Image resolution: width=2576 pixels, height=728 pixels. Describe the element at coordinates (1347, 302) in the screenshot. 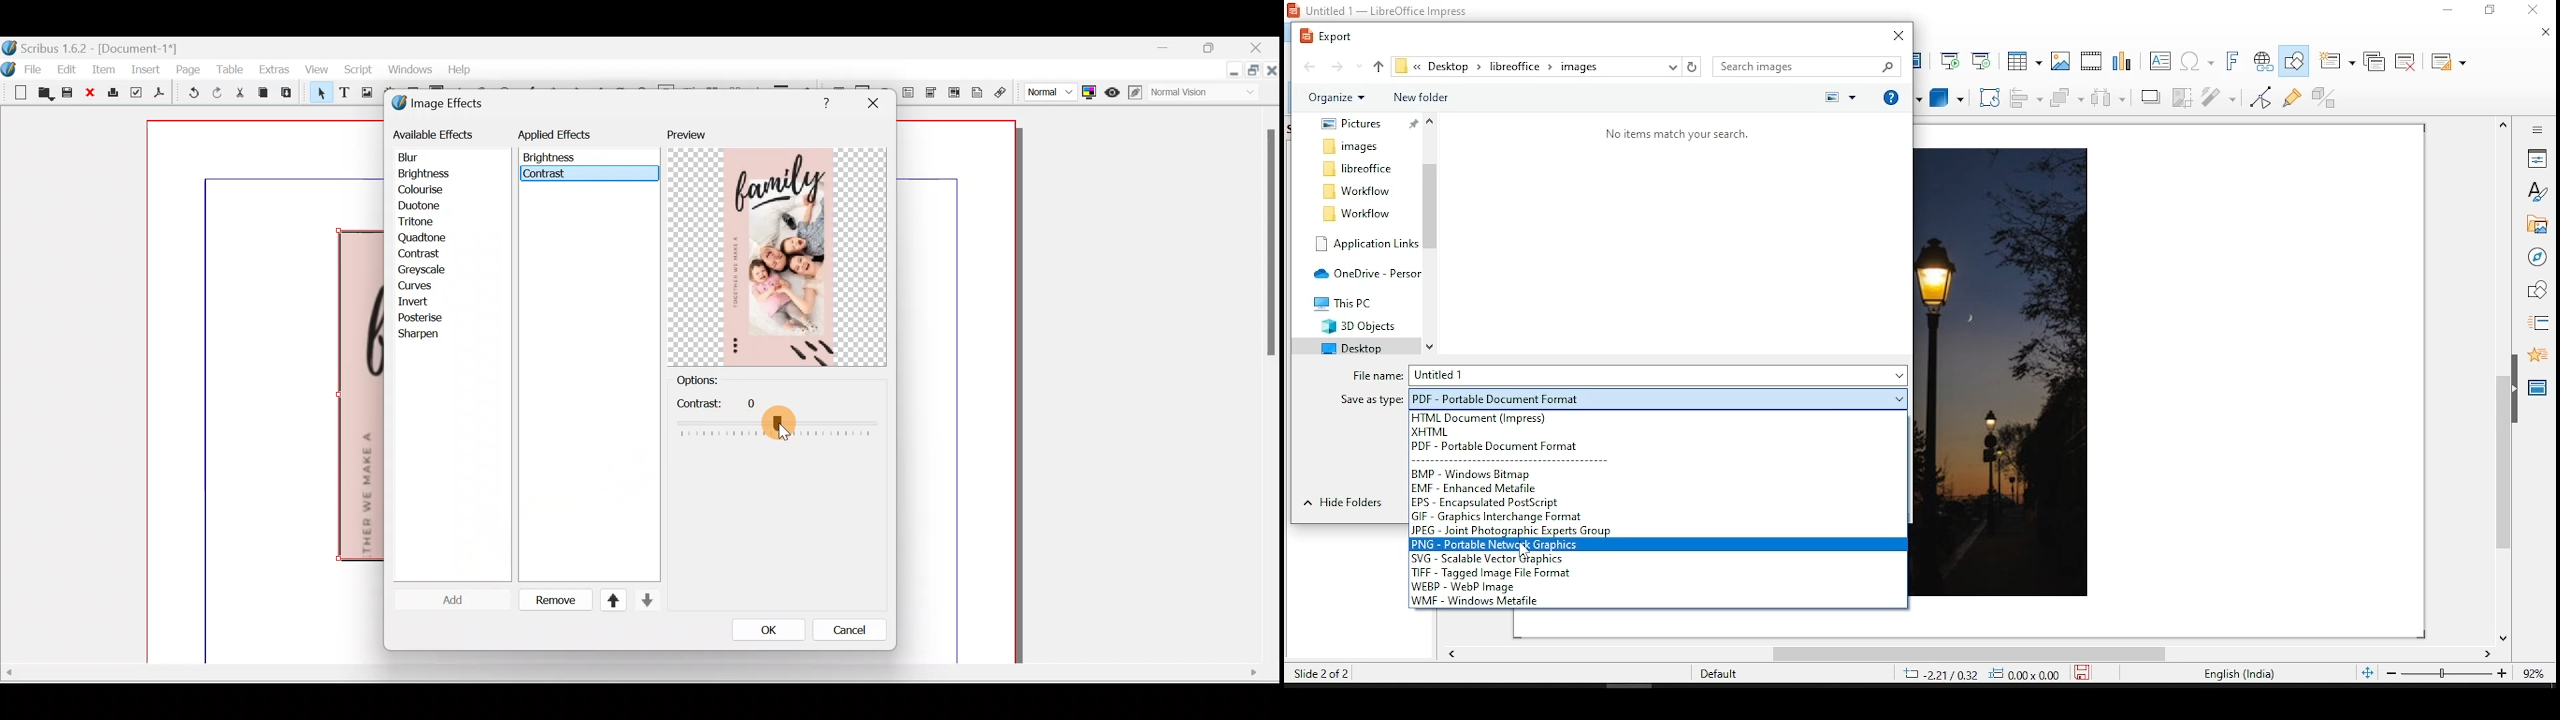

I see `folder` at that location.